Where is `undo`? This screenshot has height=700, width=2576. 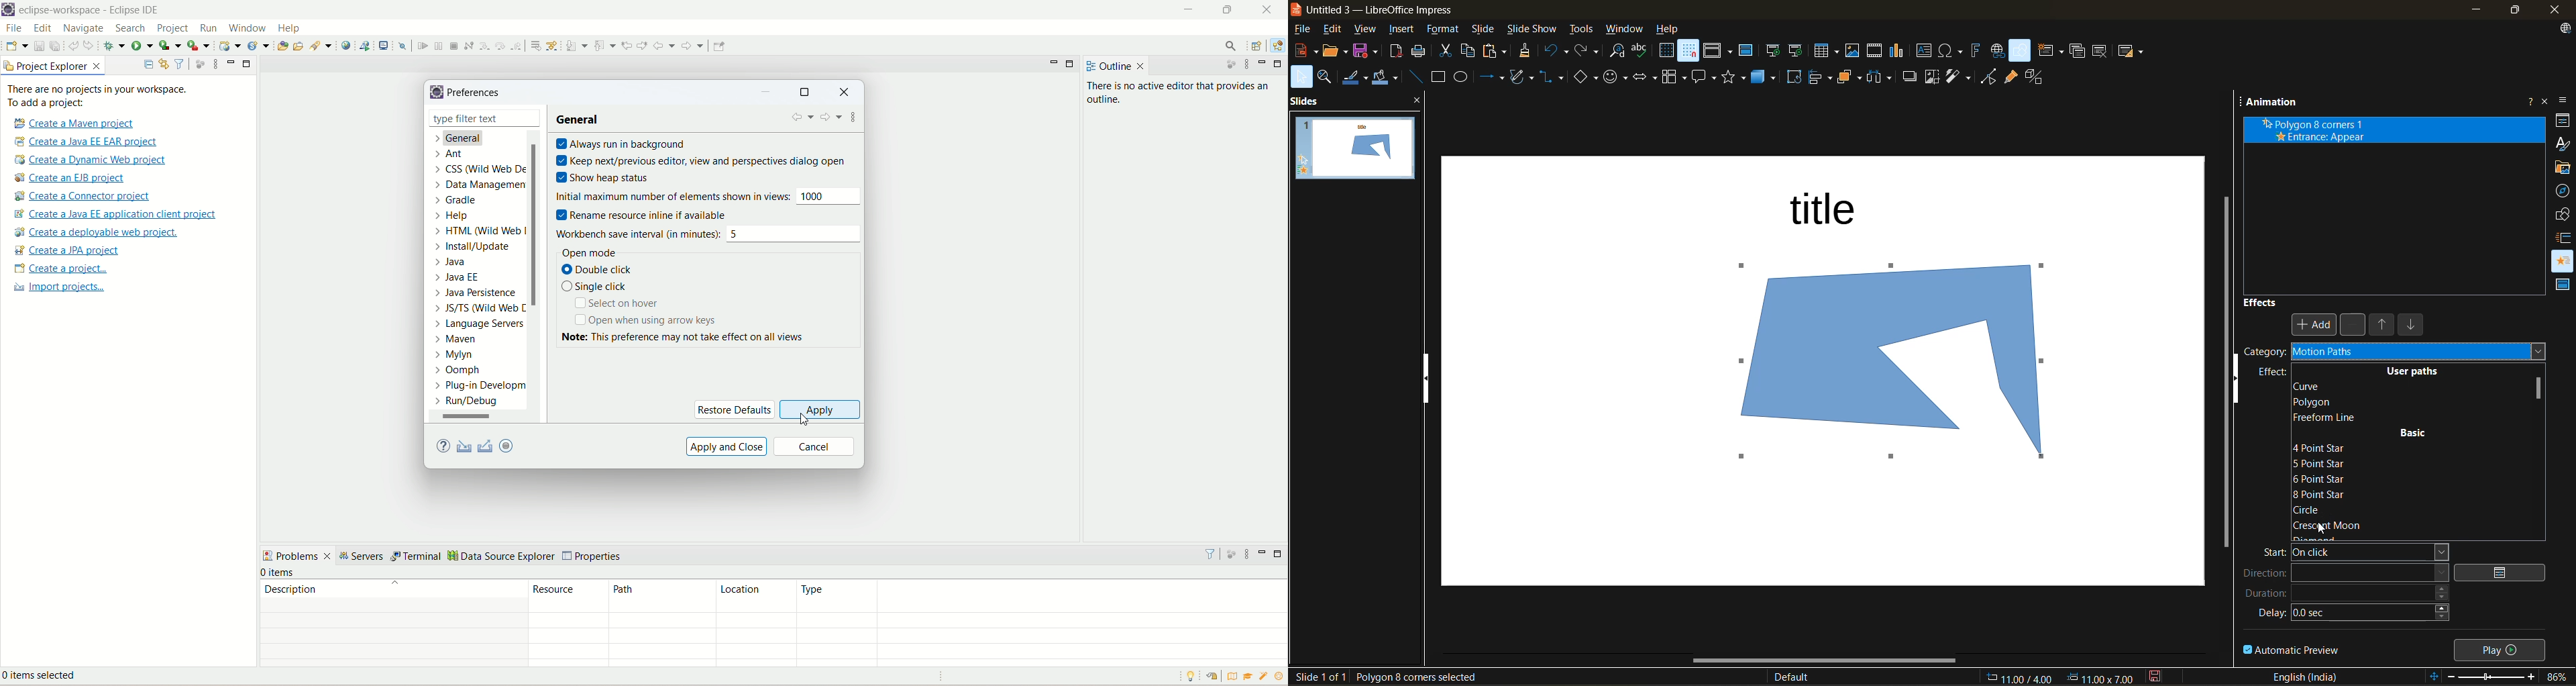
undo is located at coordinates (1556, 51).